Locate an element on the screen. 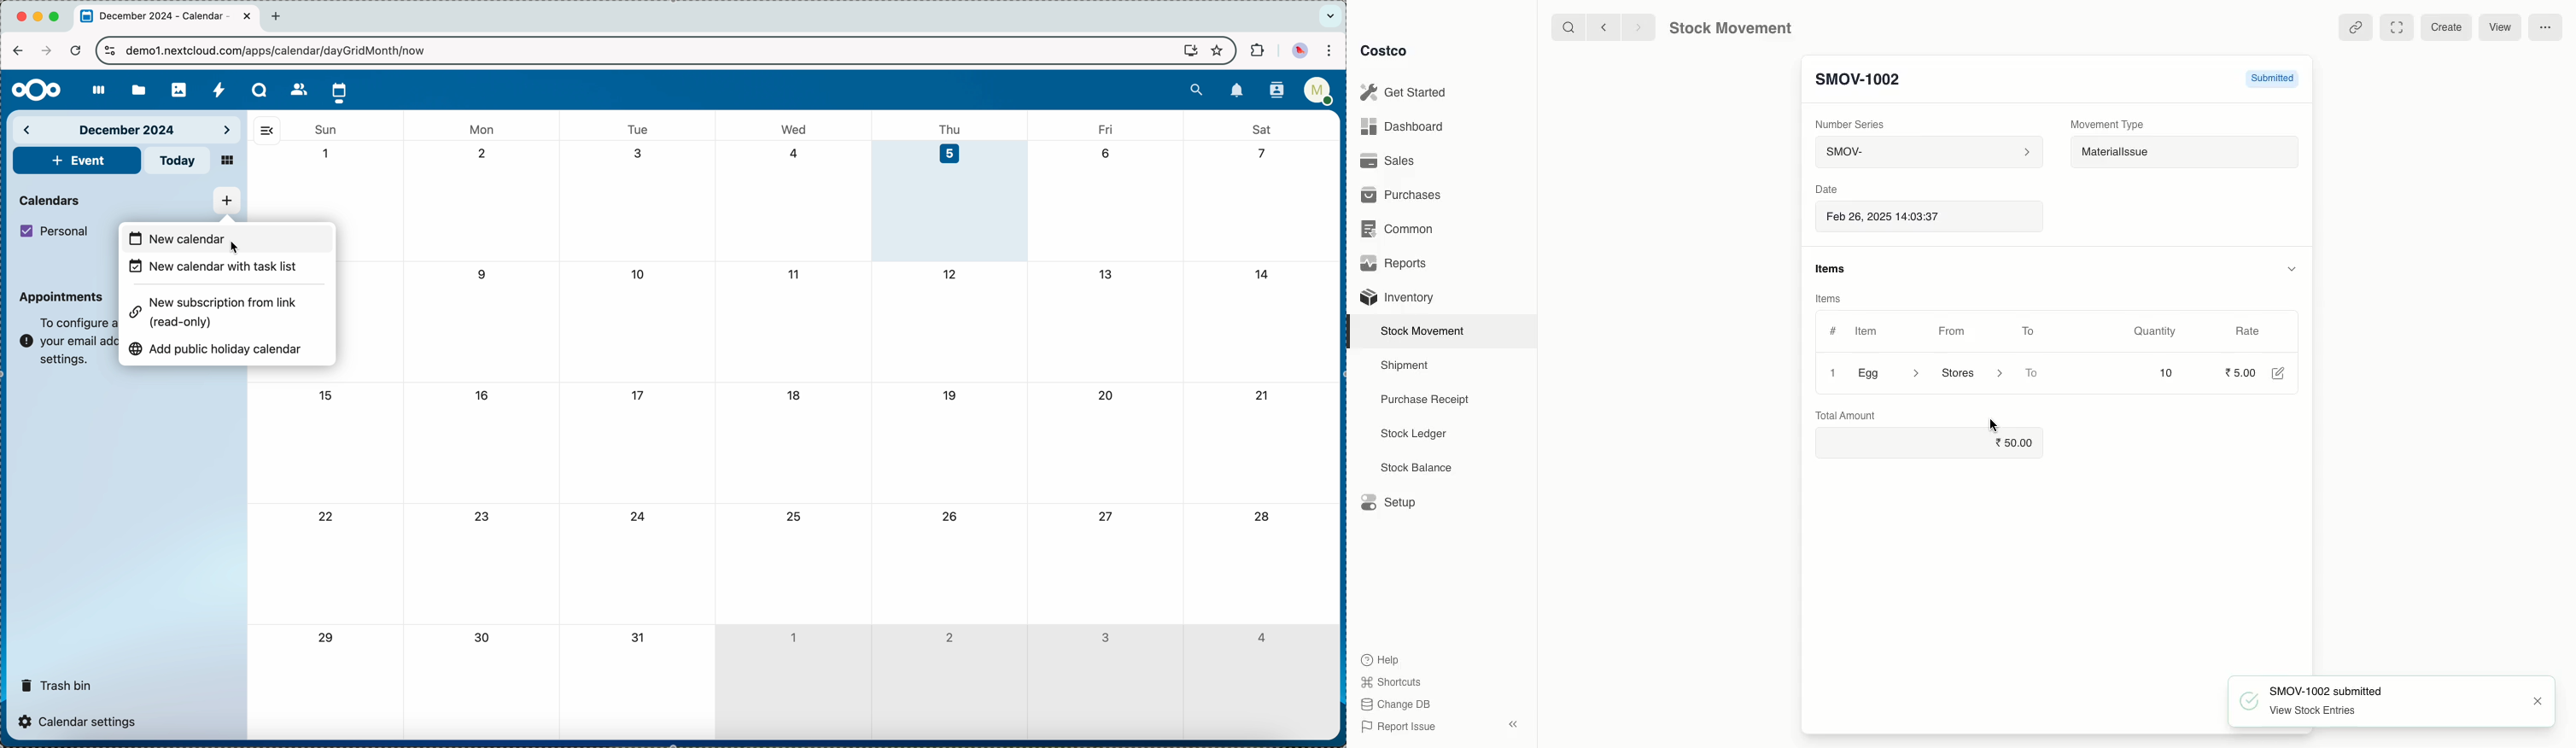 The image size is (2576, 756). SMOV- is located at coordinates (1929, 151).